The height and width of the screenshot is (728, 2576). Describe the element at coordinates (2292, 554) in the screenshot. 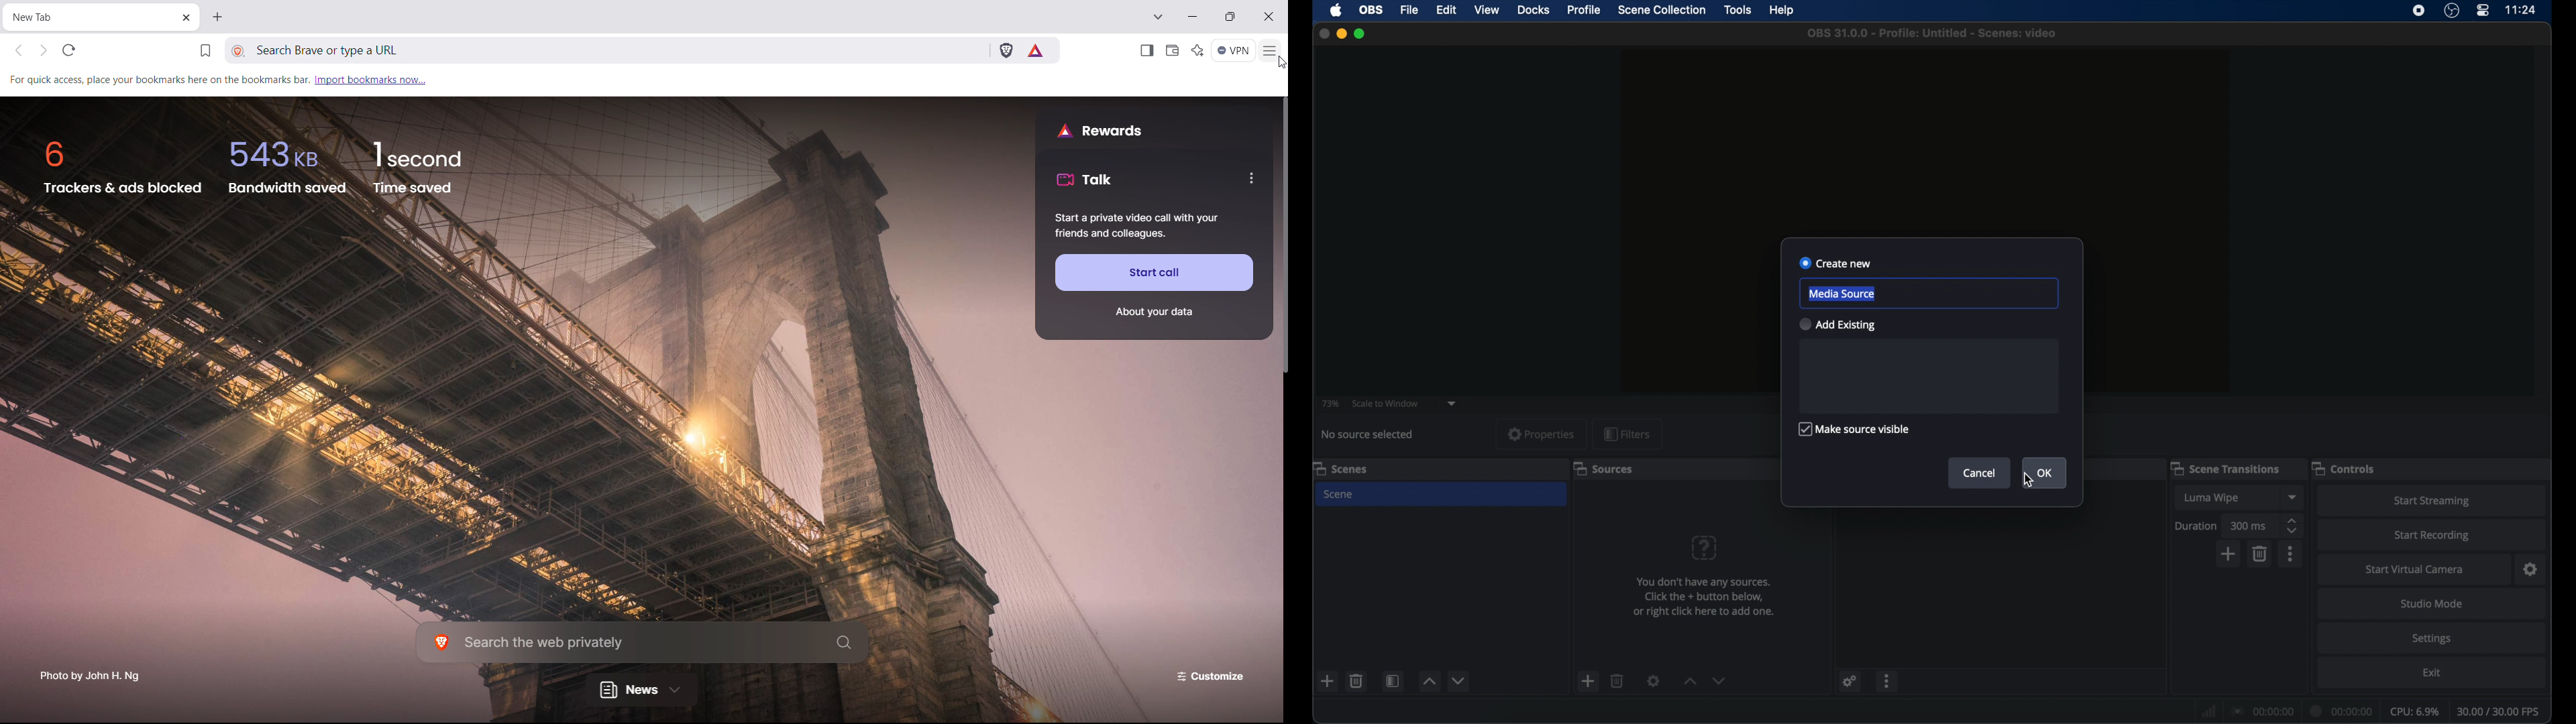

I see `more options` at that location.